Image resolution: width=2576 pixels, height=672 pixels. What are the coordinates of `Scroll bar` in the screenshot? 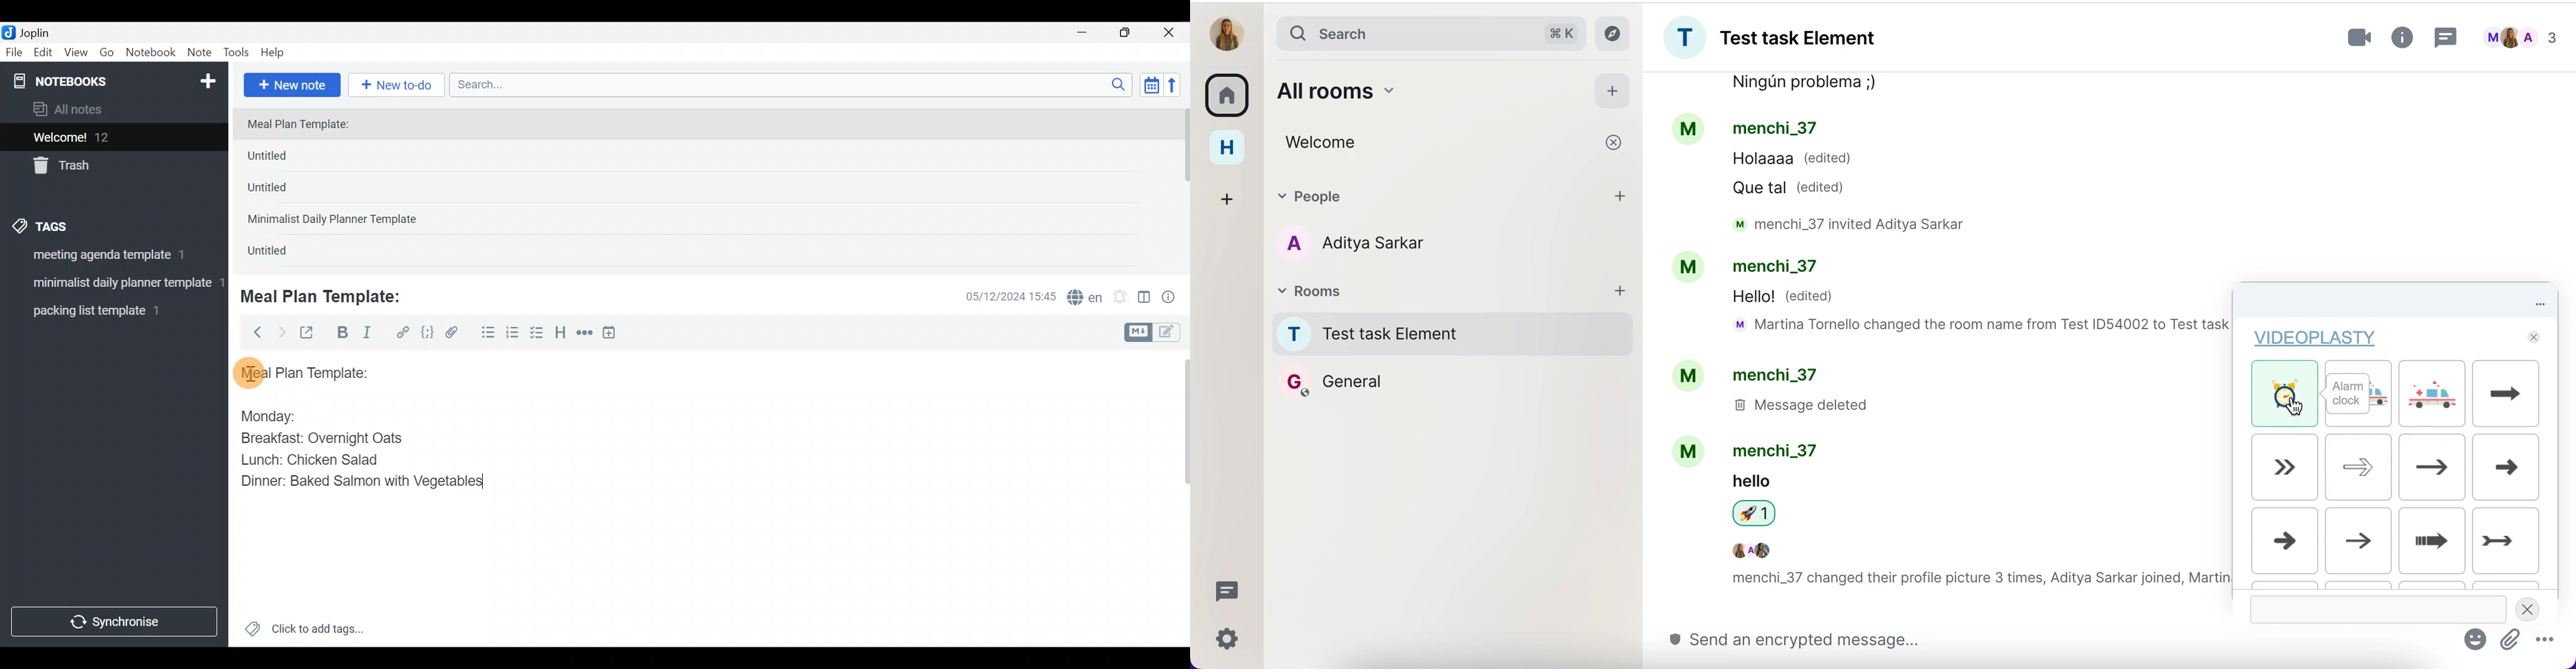 It's located at (1183, 187).